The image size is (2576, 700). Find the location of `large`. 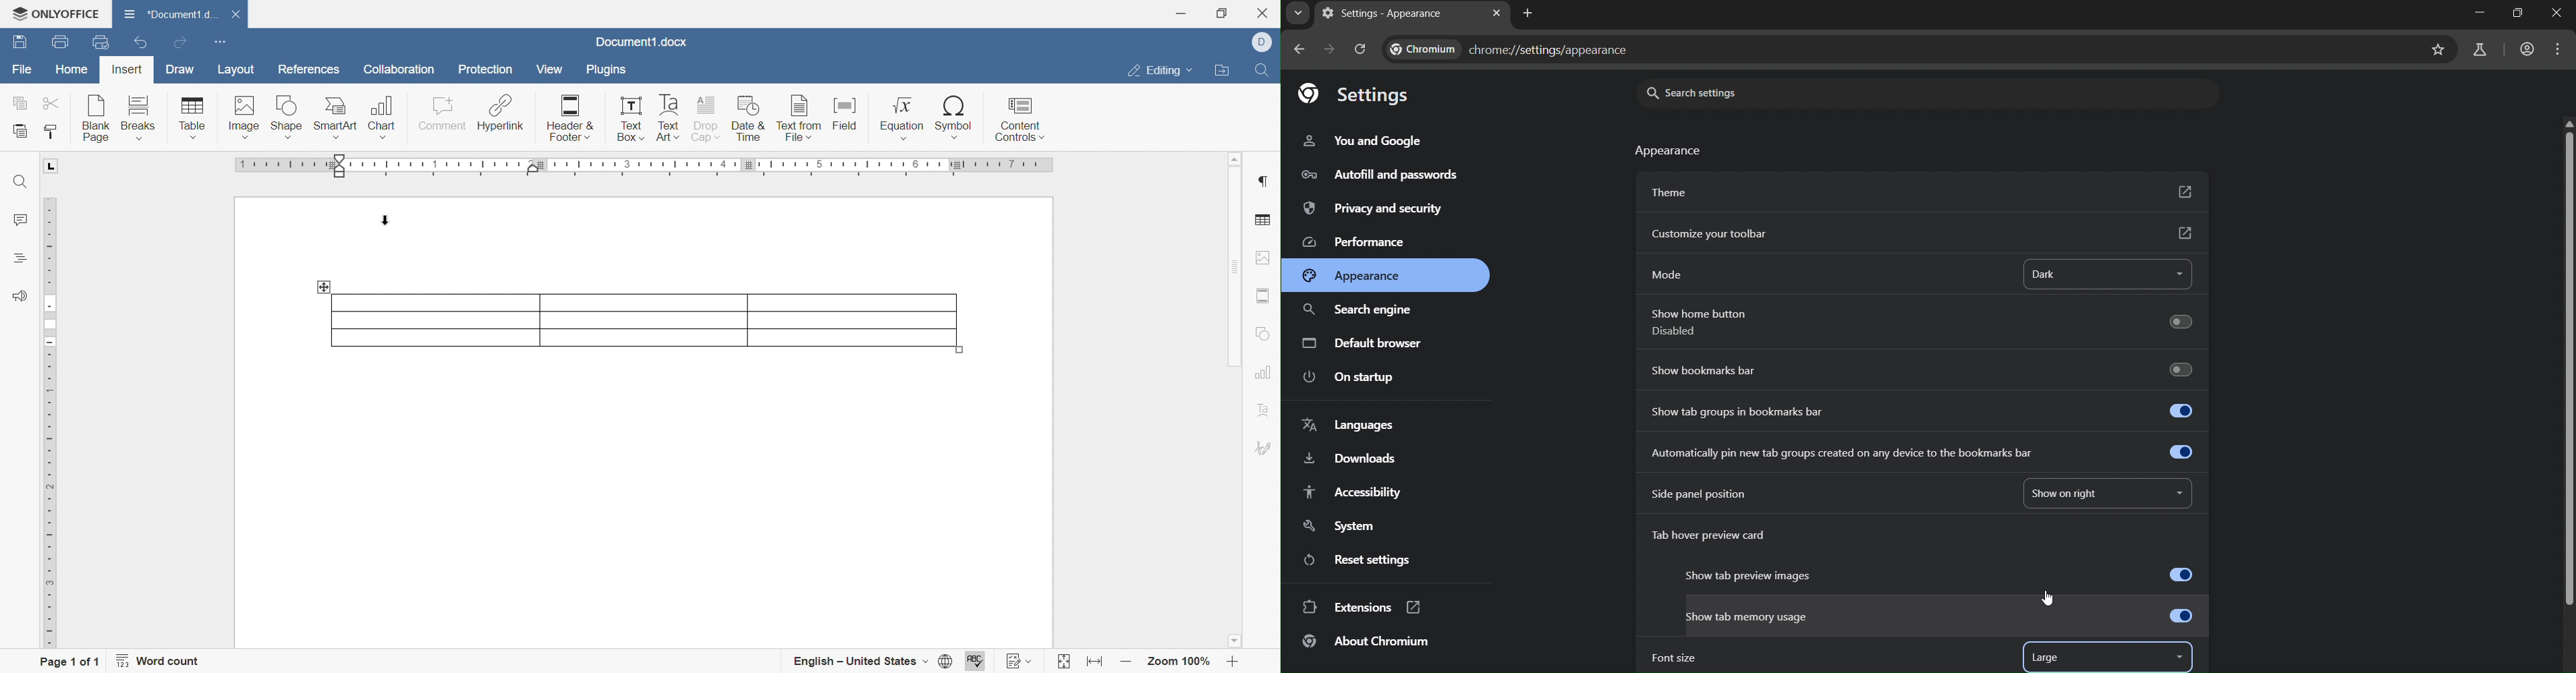

large is located at coordinates (2049, 659).